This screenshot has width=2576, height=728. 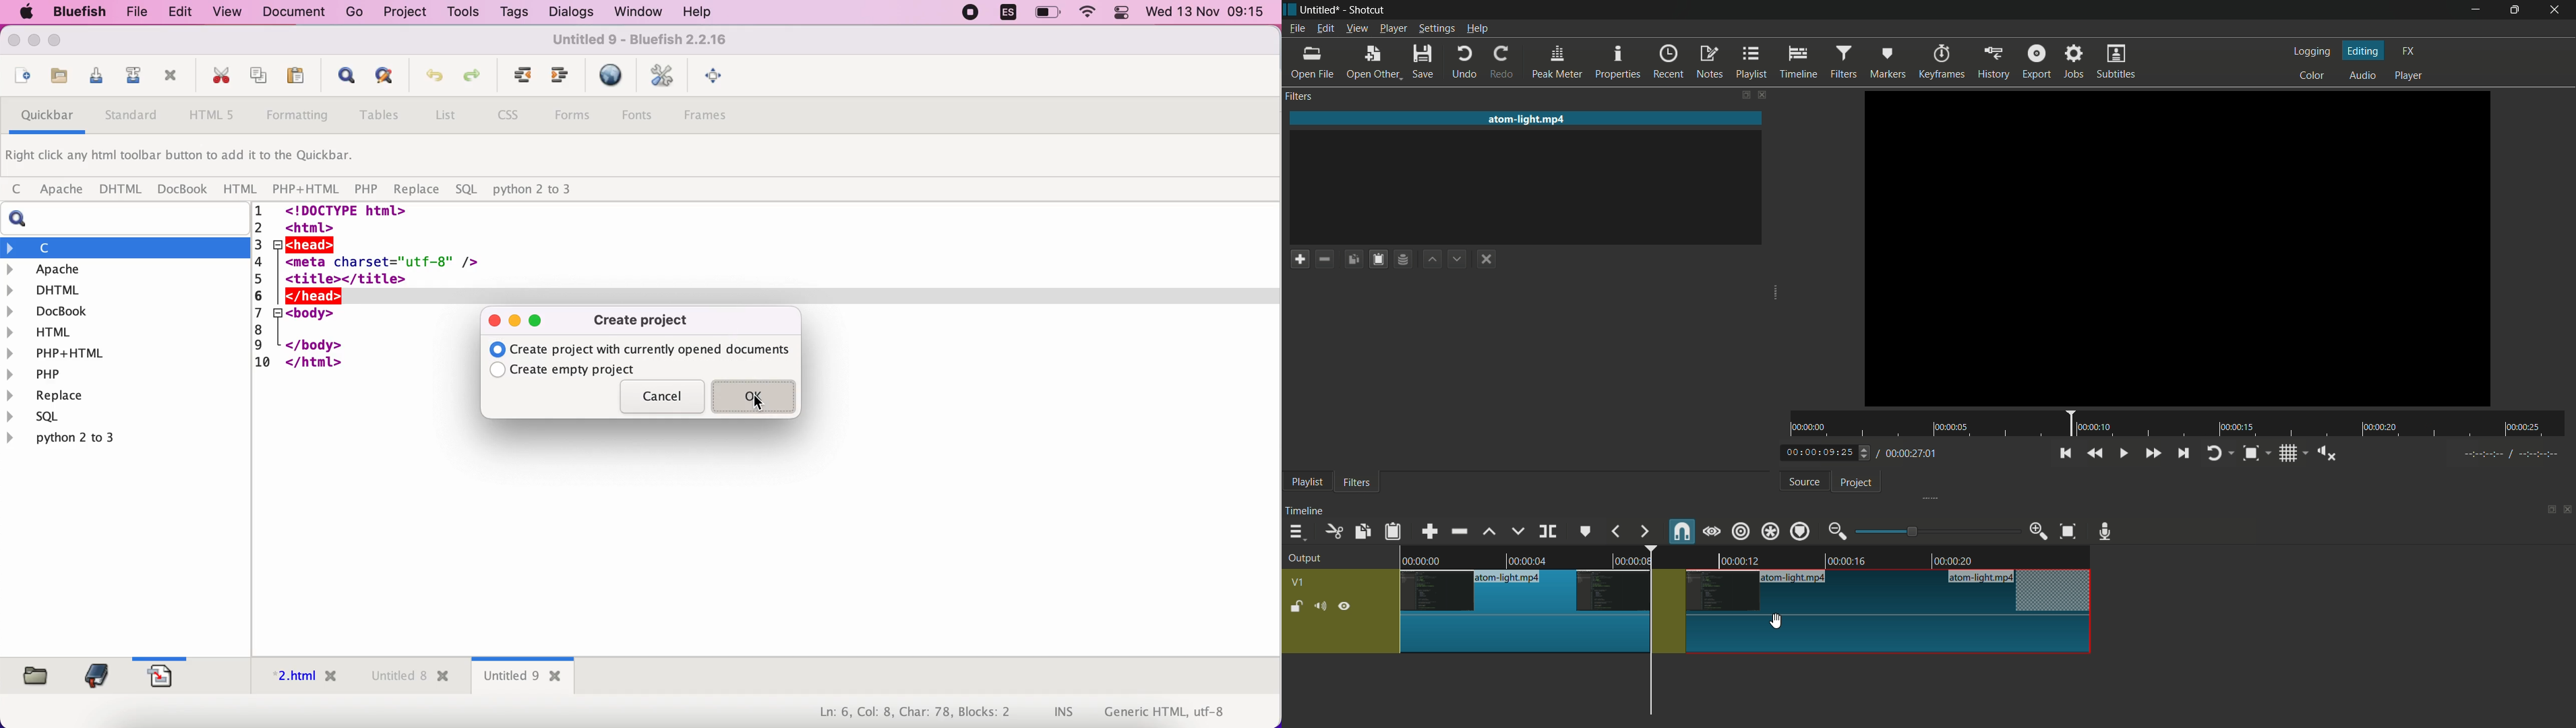 I want to click on sql, so click(x=40, y=418).